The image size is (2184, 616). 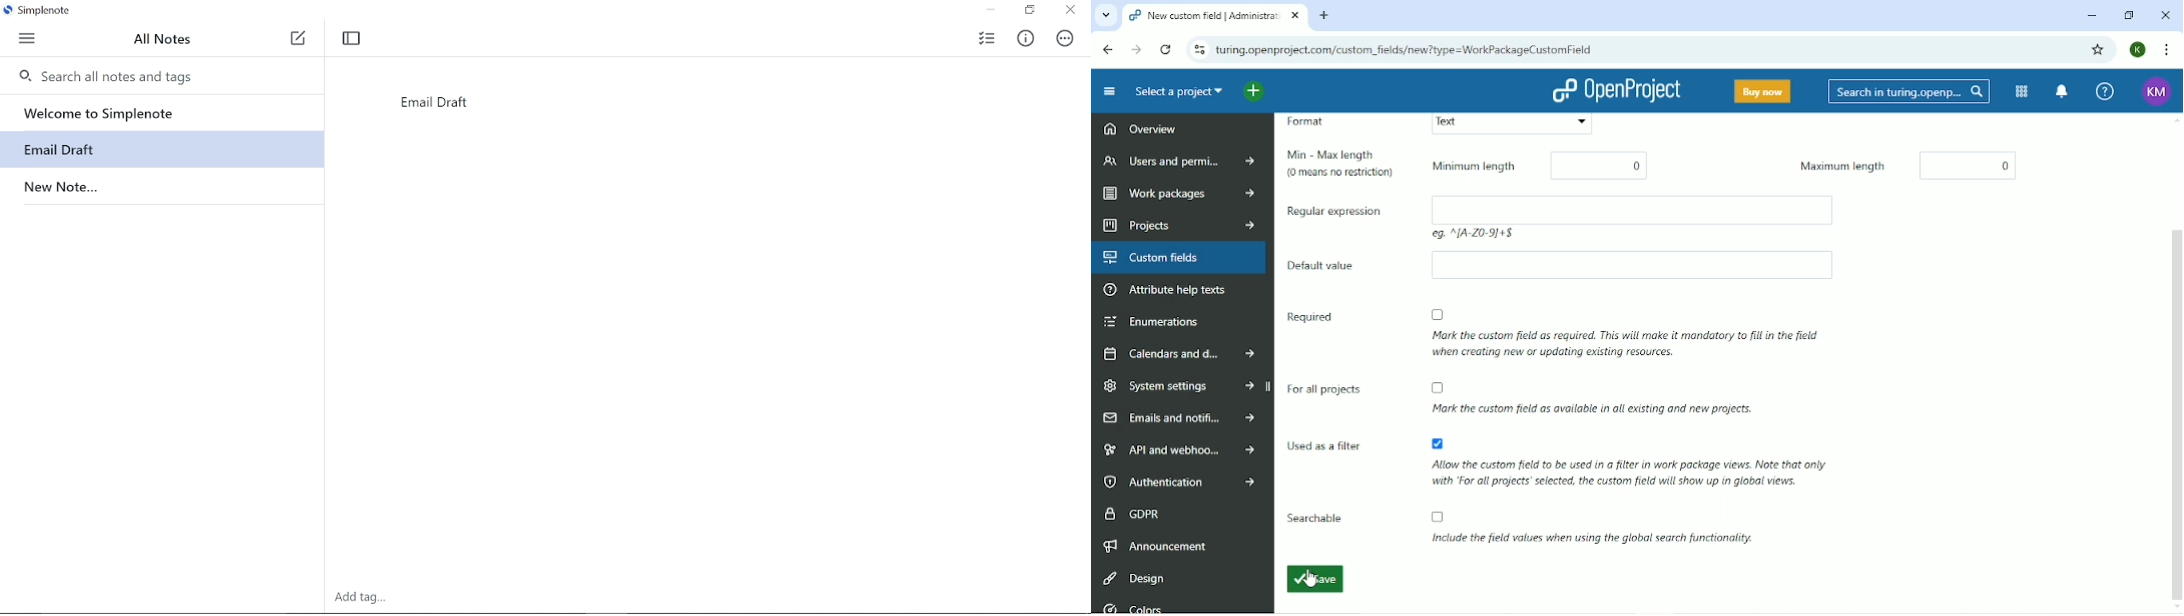 What do you see at coordinates (59, 183) in the screenshot?
I see `Note titled "New Note..."` at bounding box center [59, 183].